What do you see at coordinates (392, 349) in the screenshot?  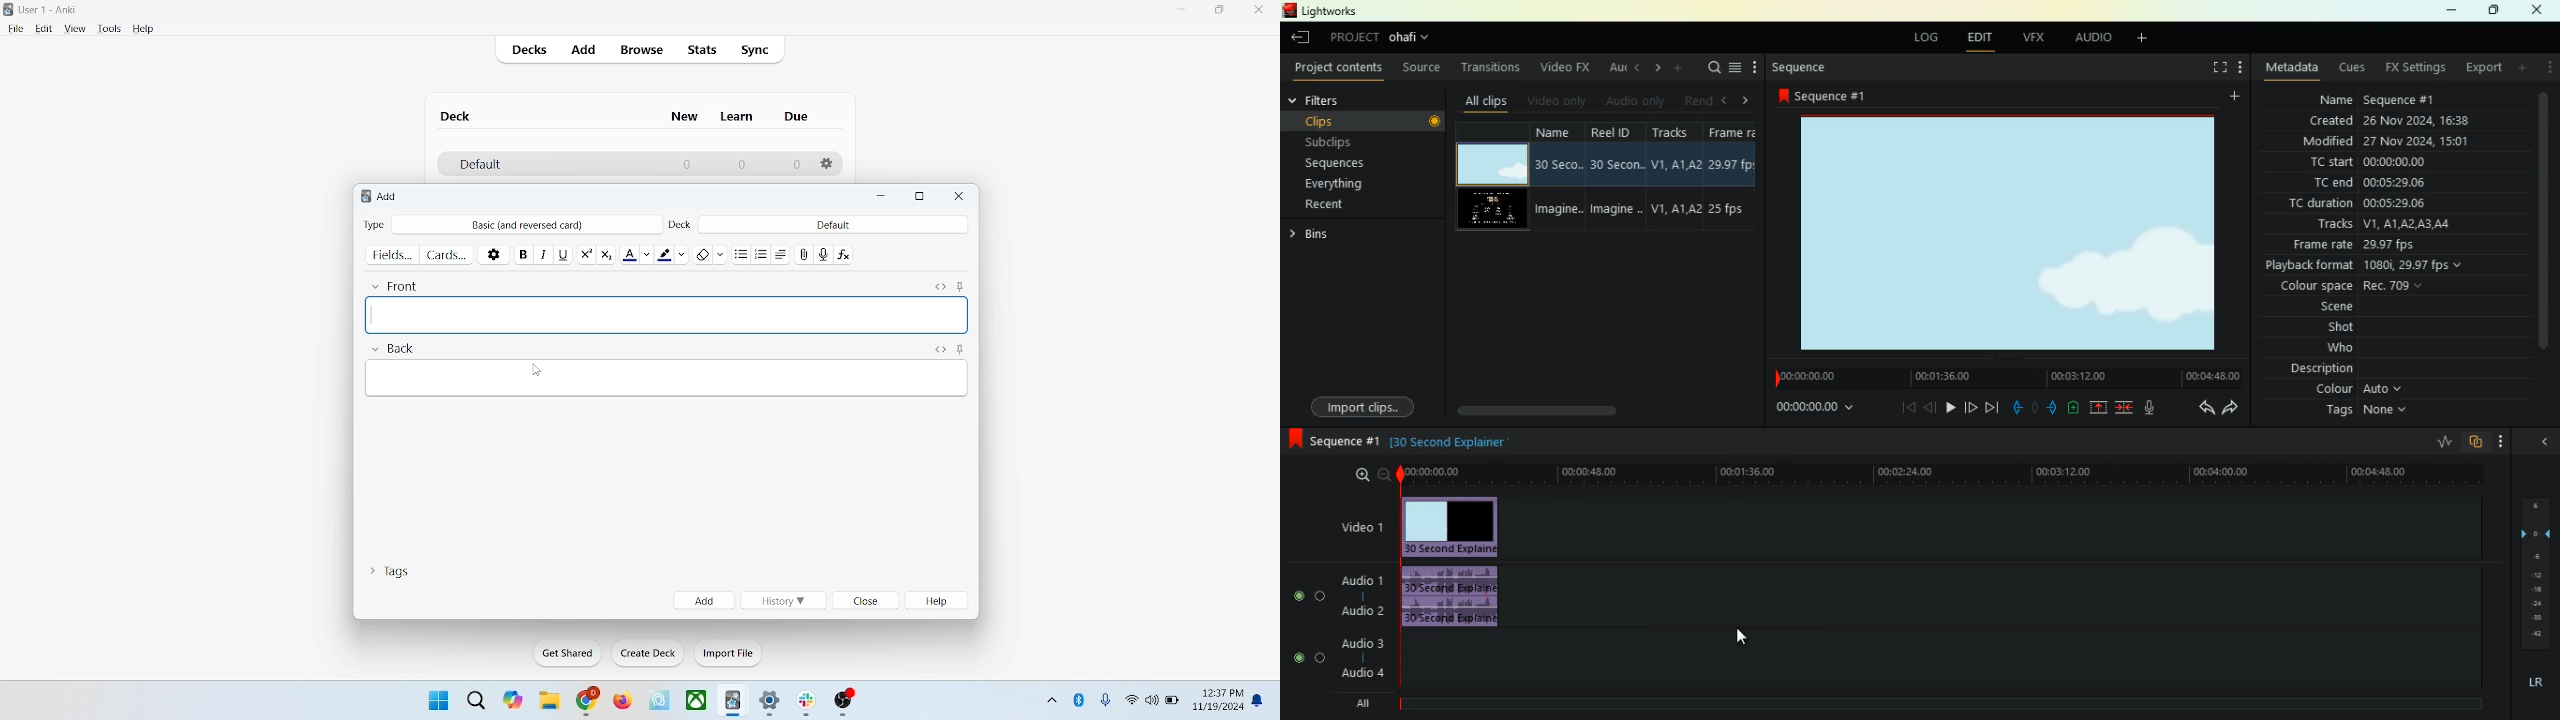 I see `back` at bounding box center [392, 349].